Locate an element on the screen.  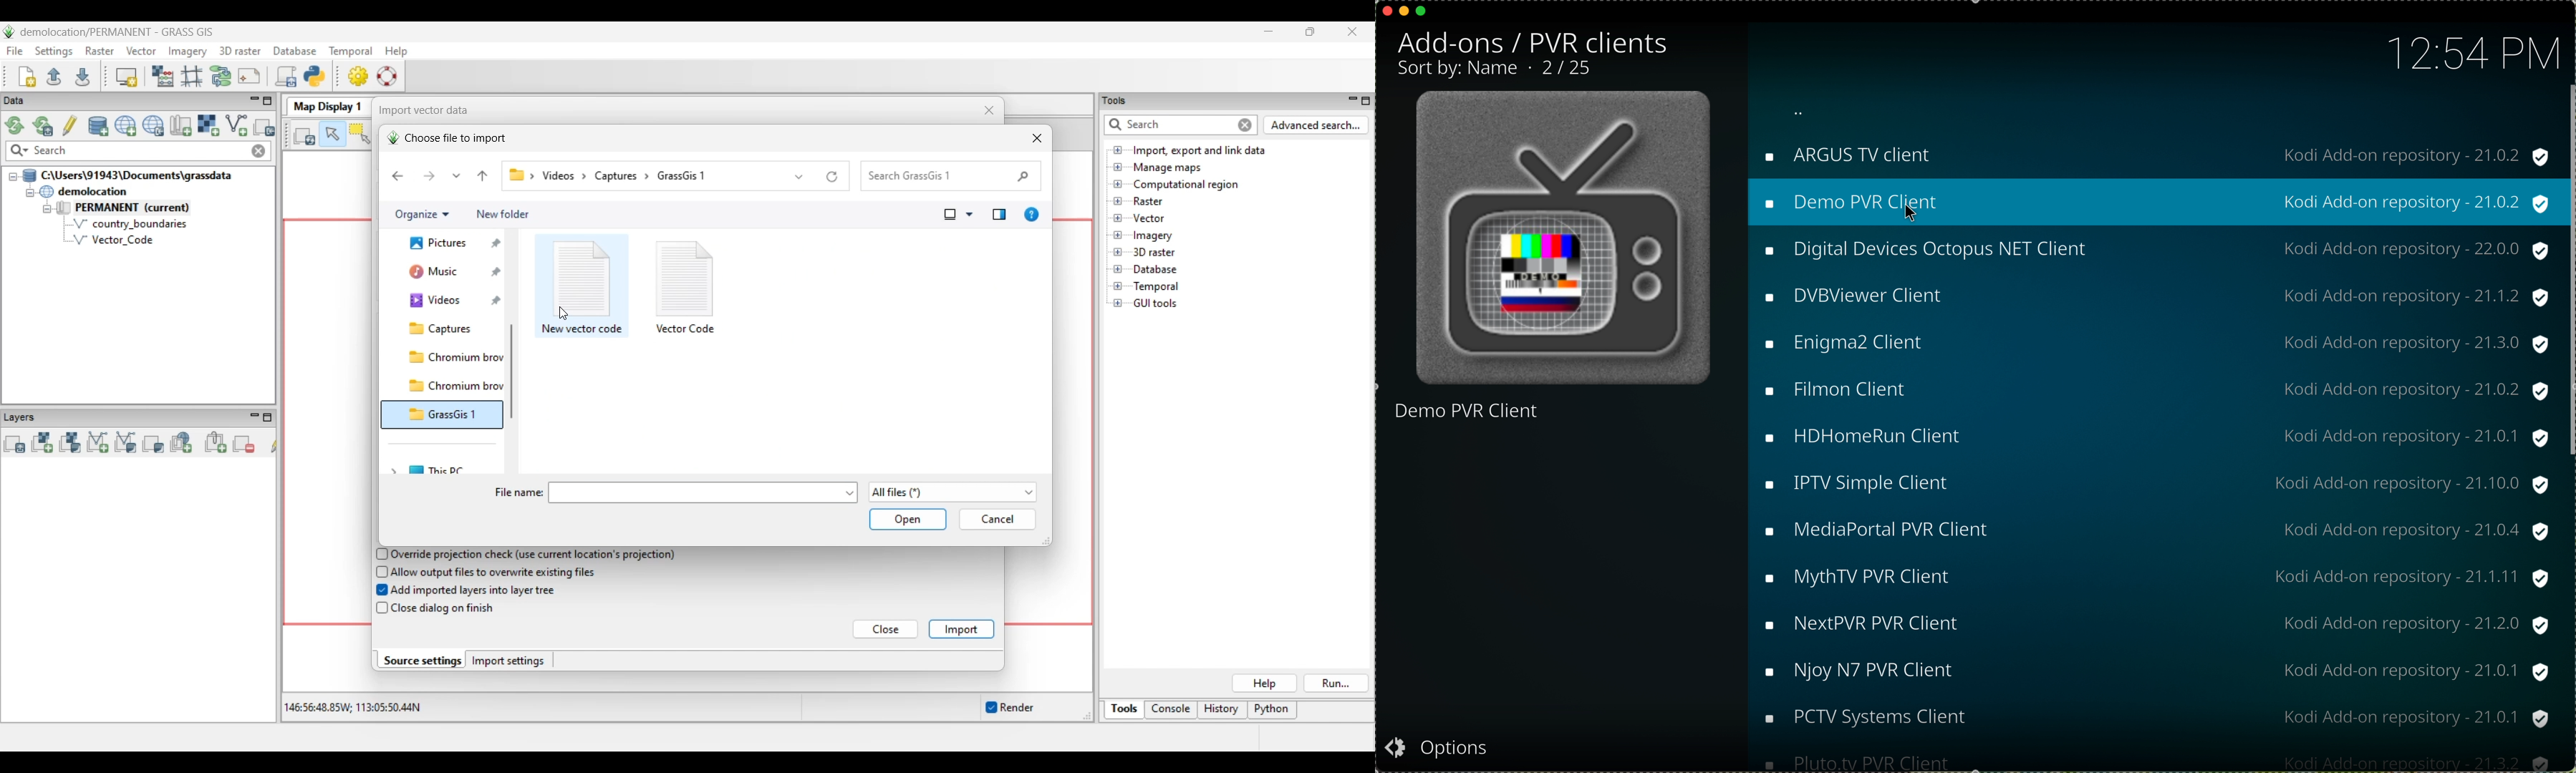
PCTV Systems client is located at coordinates (1885, 722).